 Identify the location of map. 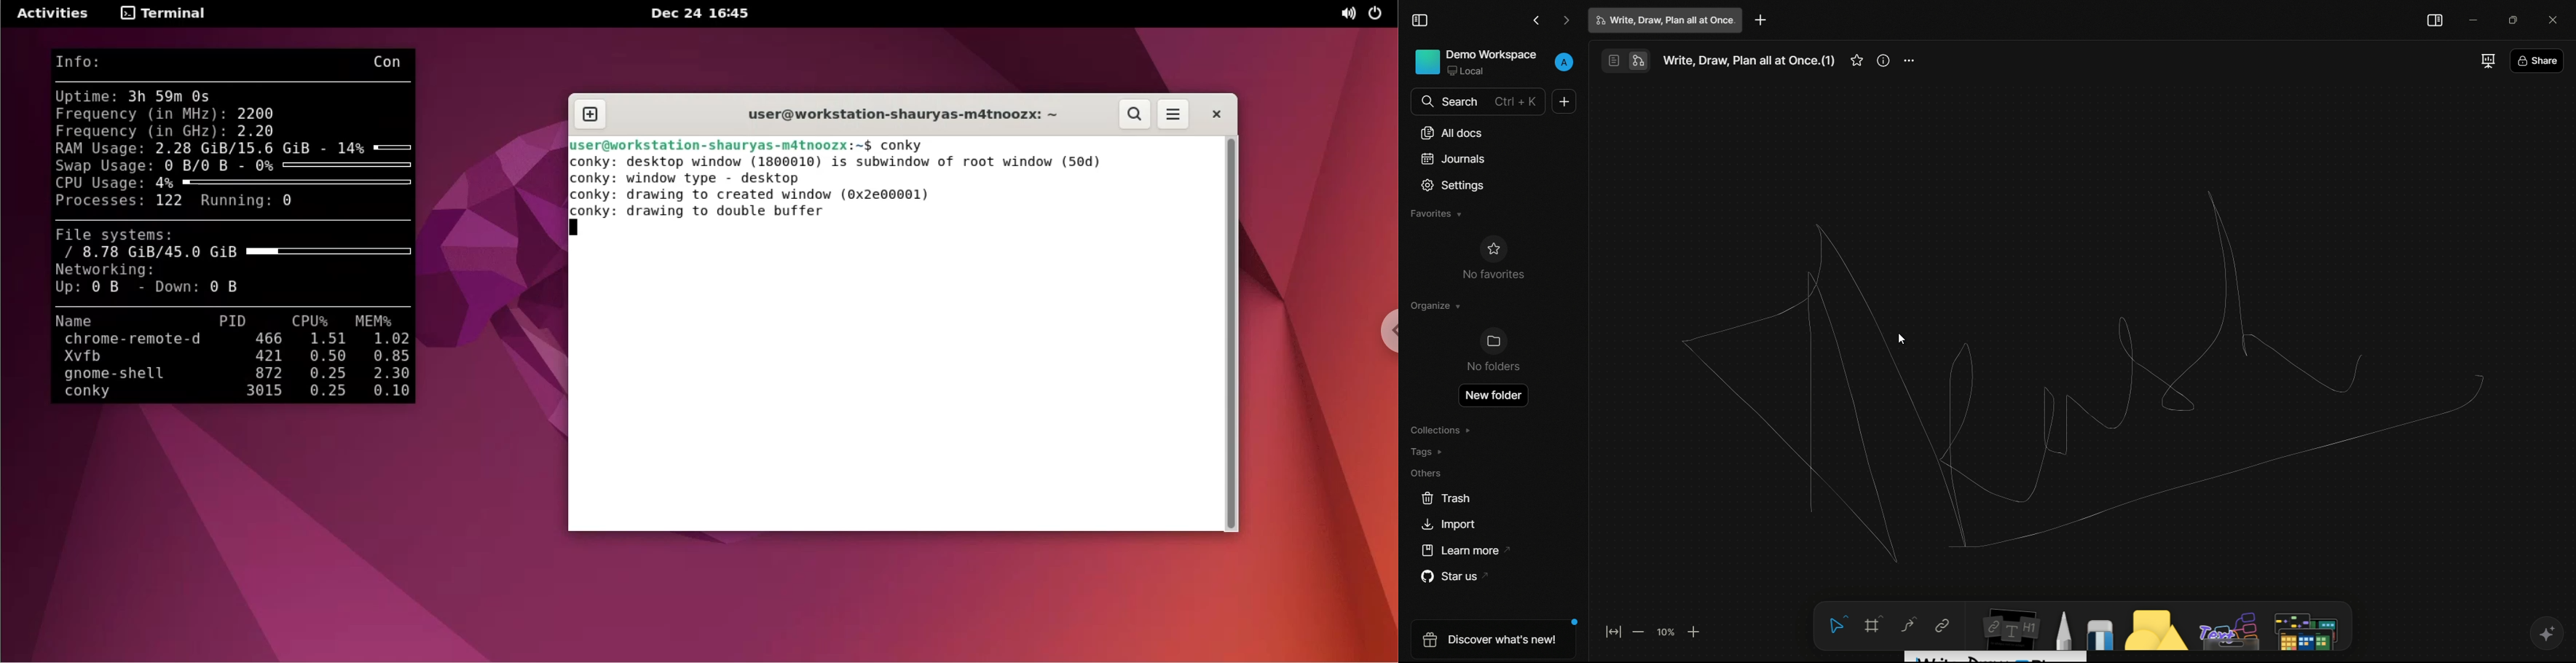
(2307, 629).